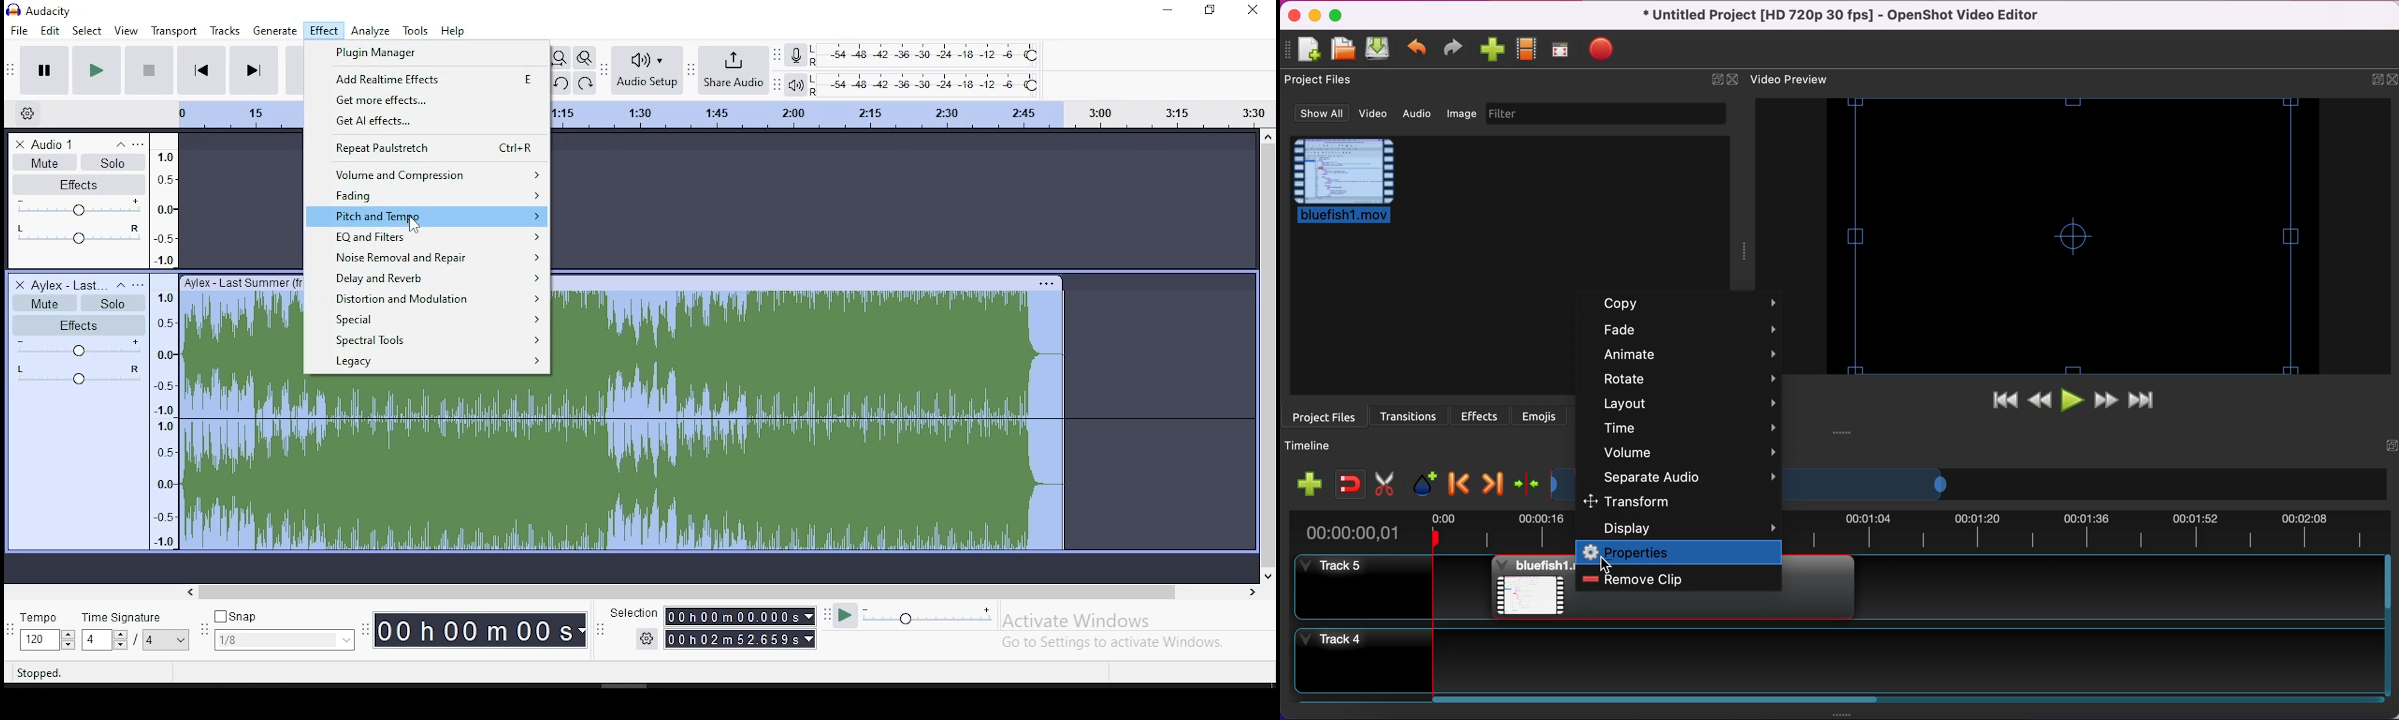 This screenshot has width=2408, height=728. I want to click on effect, so click(324, 31).